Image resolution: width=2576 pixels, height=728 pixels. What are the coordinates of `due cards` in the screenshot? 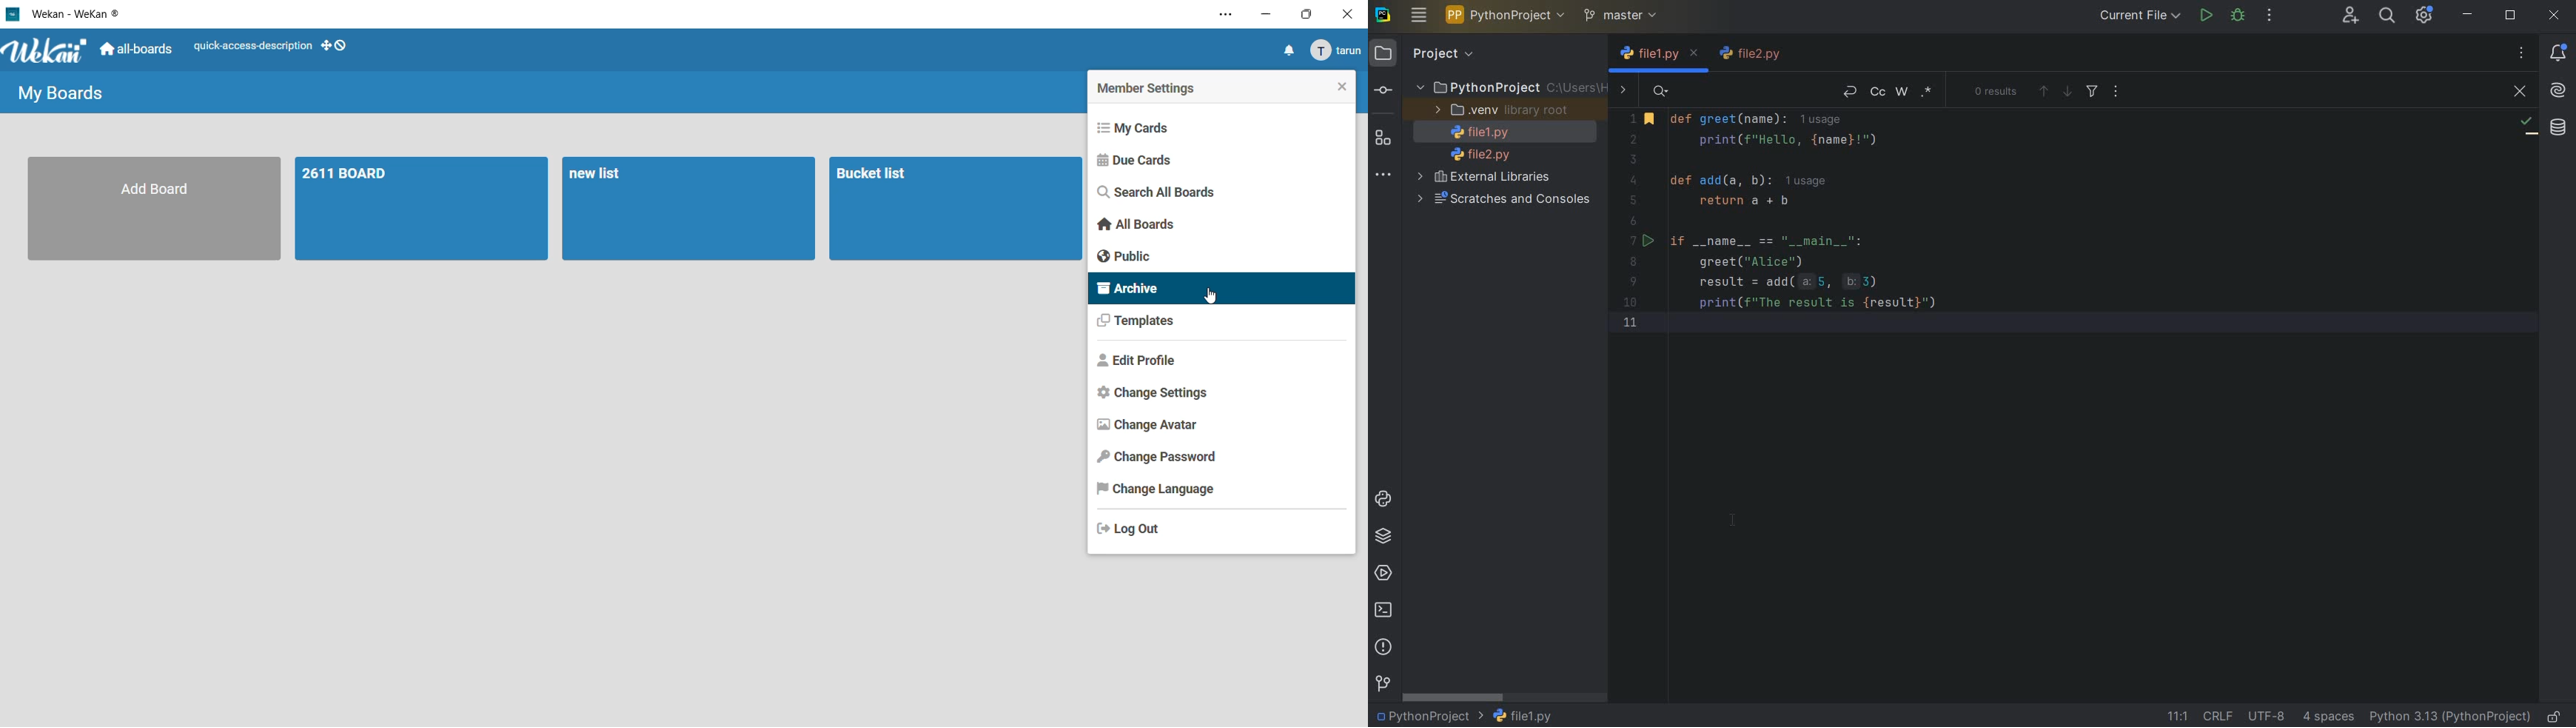 It's located at (1136, 162).